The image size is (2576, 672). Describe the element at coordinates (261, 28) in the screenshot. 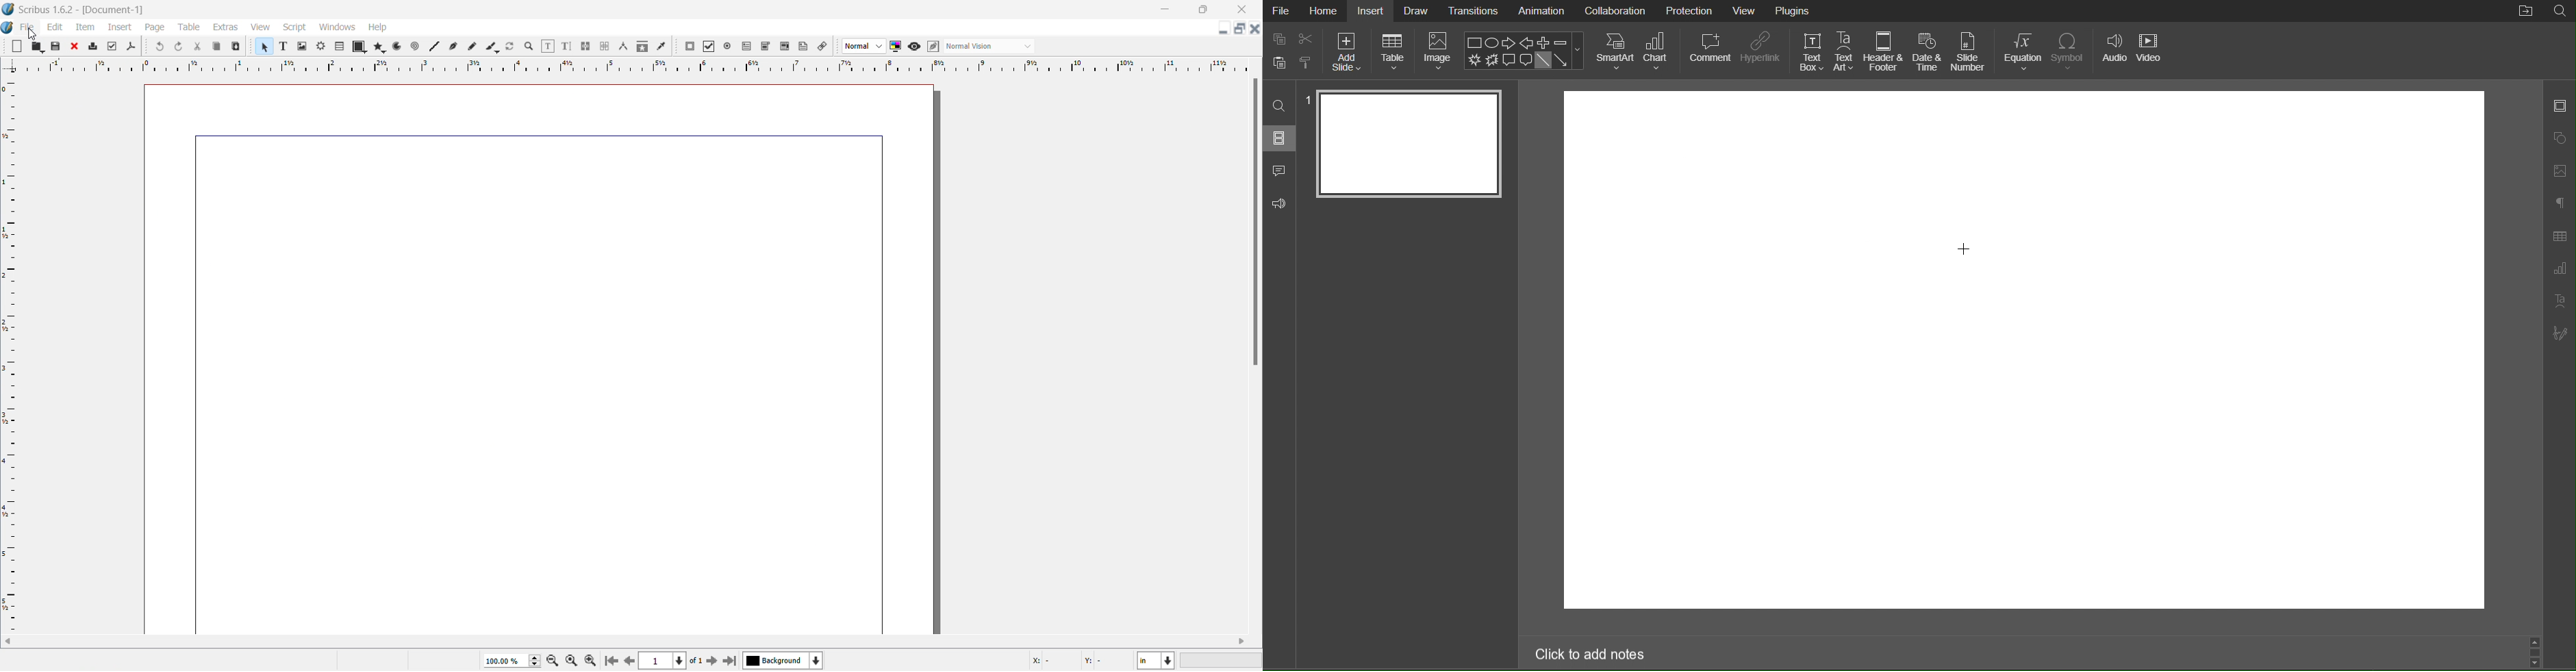

I see `View` at that location.